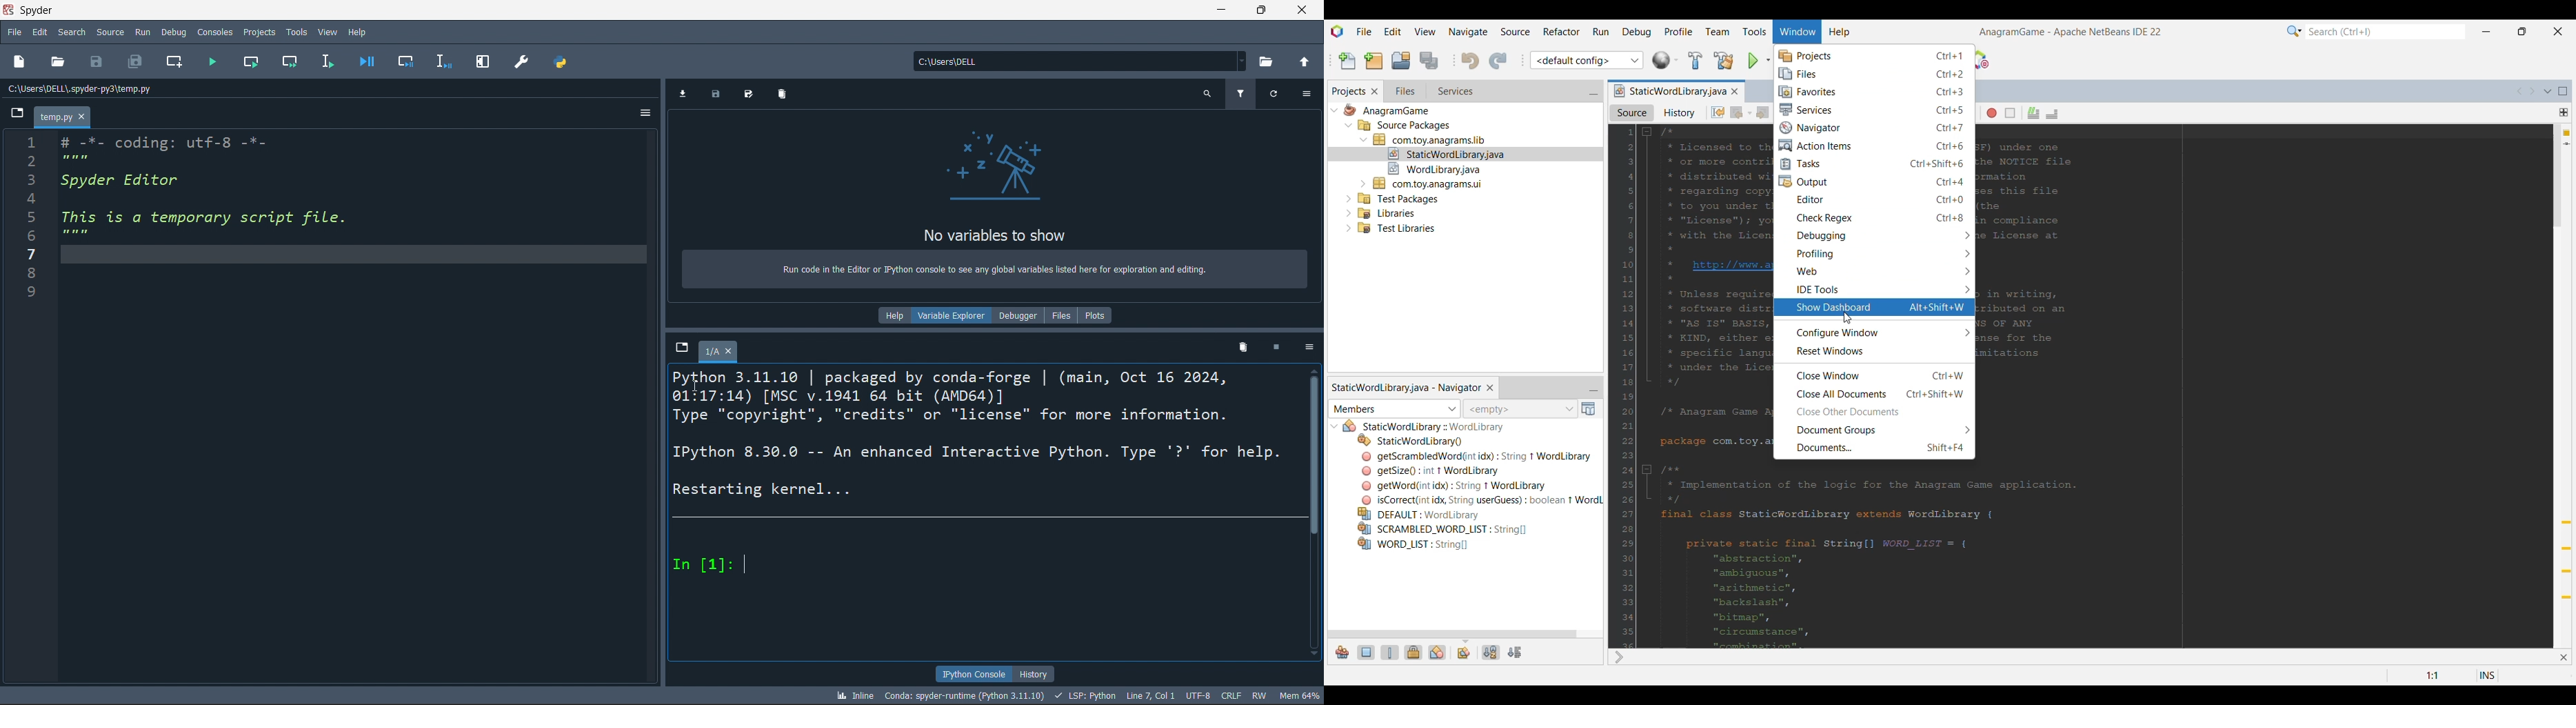  What do you see at coordinates (14, 32) in the screenshot?
I see `file` at bounding box center [14, 32].